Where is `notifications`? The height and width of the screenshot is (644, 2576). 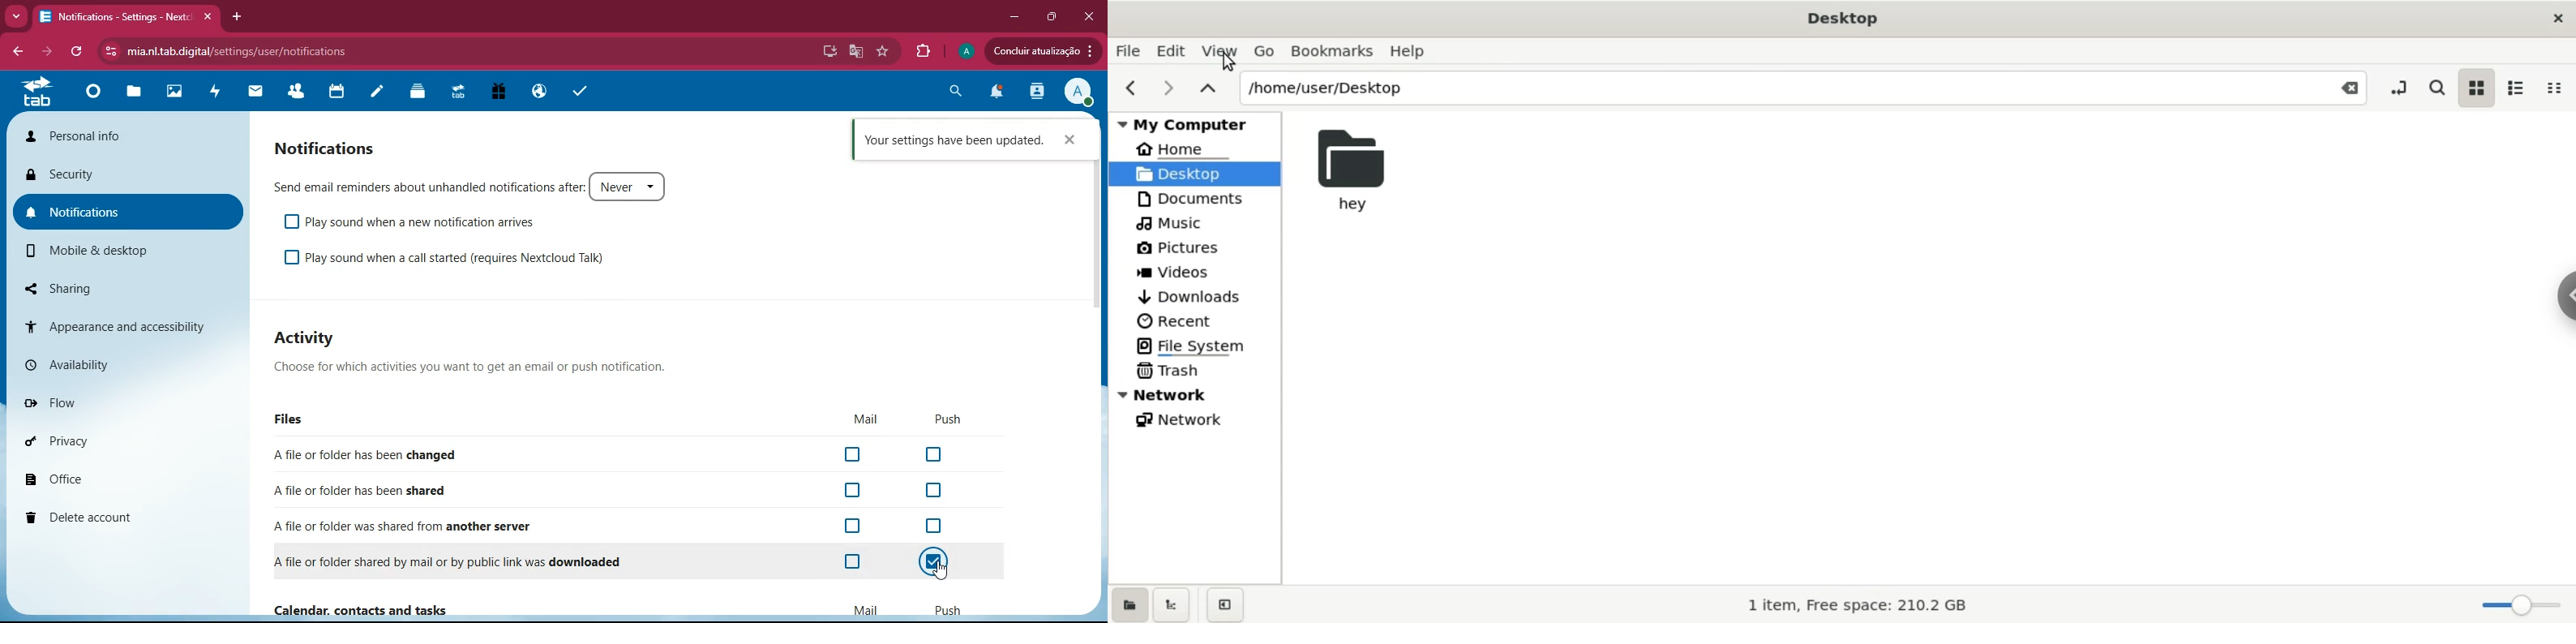
notifications is located at coordinates (121, 210).